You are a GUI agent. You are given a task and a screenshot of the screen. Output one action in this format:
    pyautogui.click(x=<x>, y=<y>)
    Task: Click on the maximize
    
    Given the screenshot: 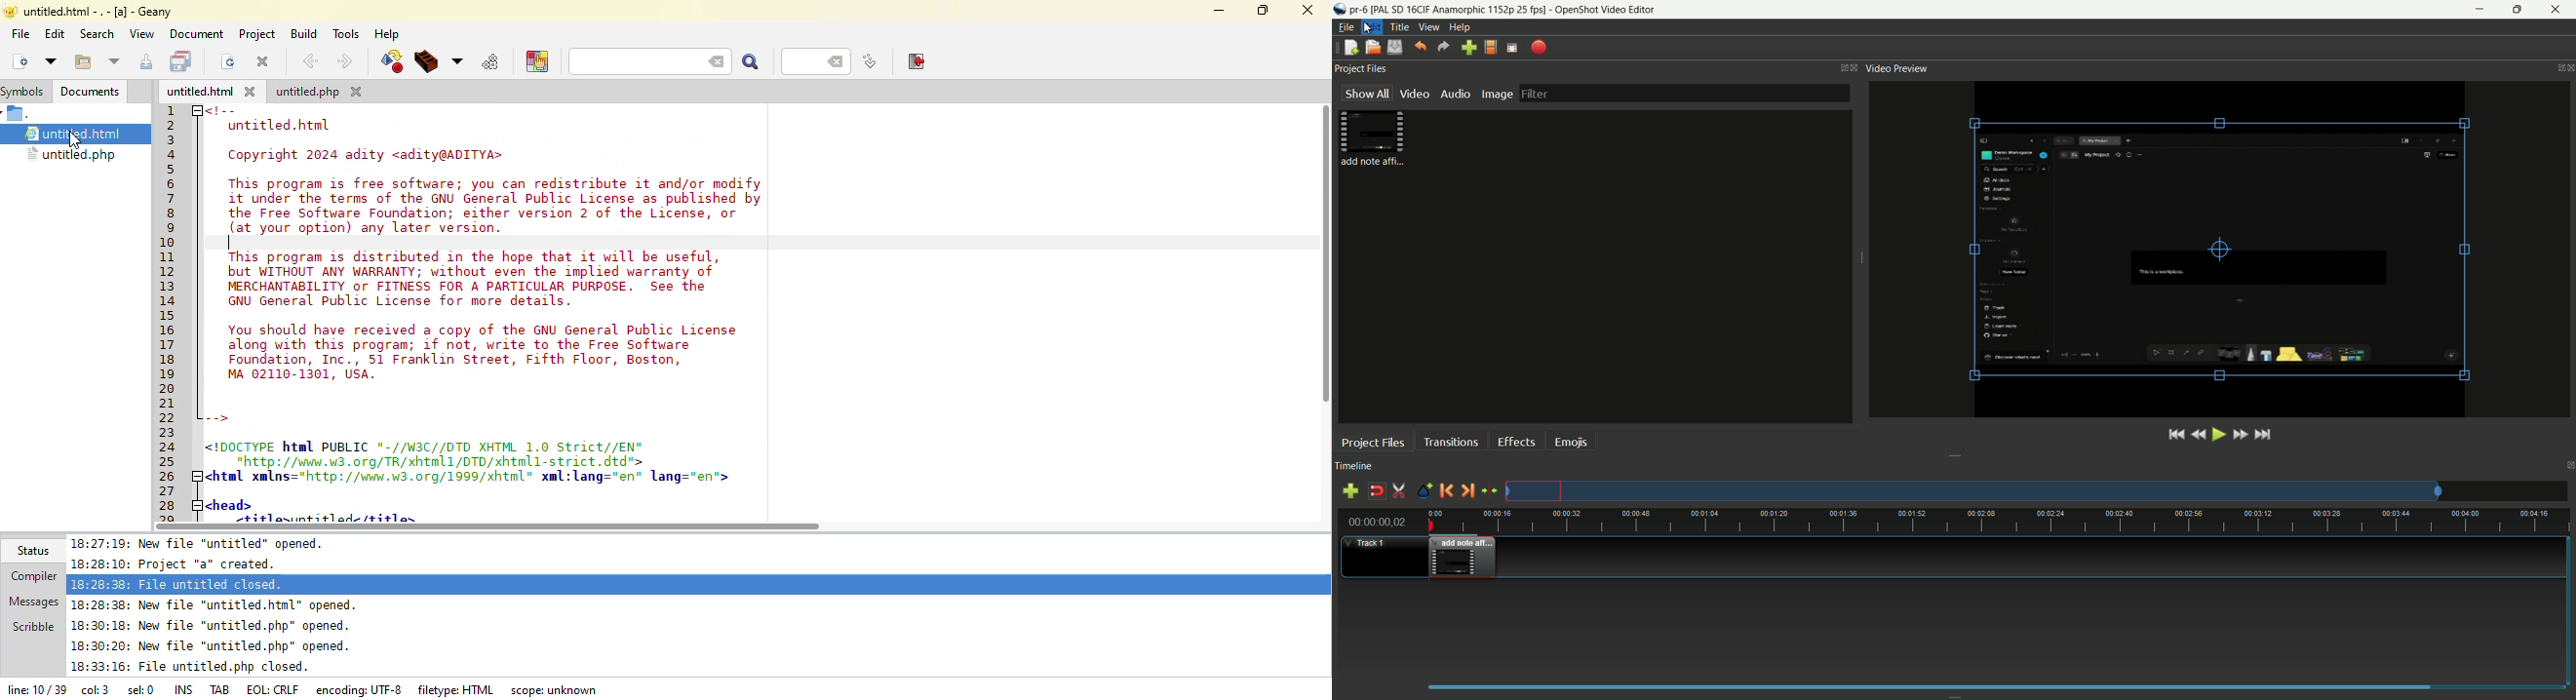 What is the action you would take?
    pyautogui.click(x=1264, y=11)
    